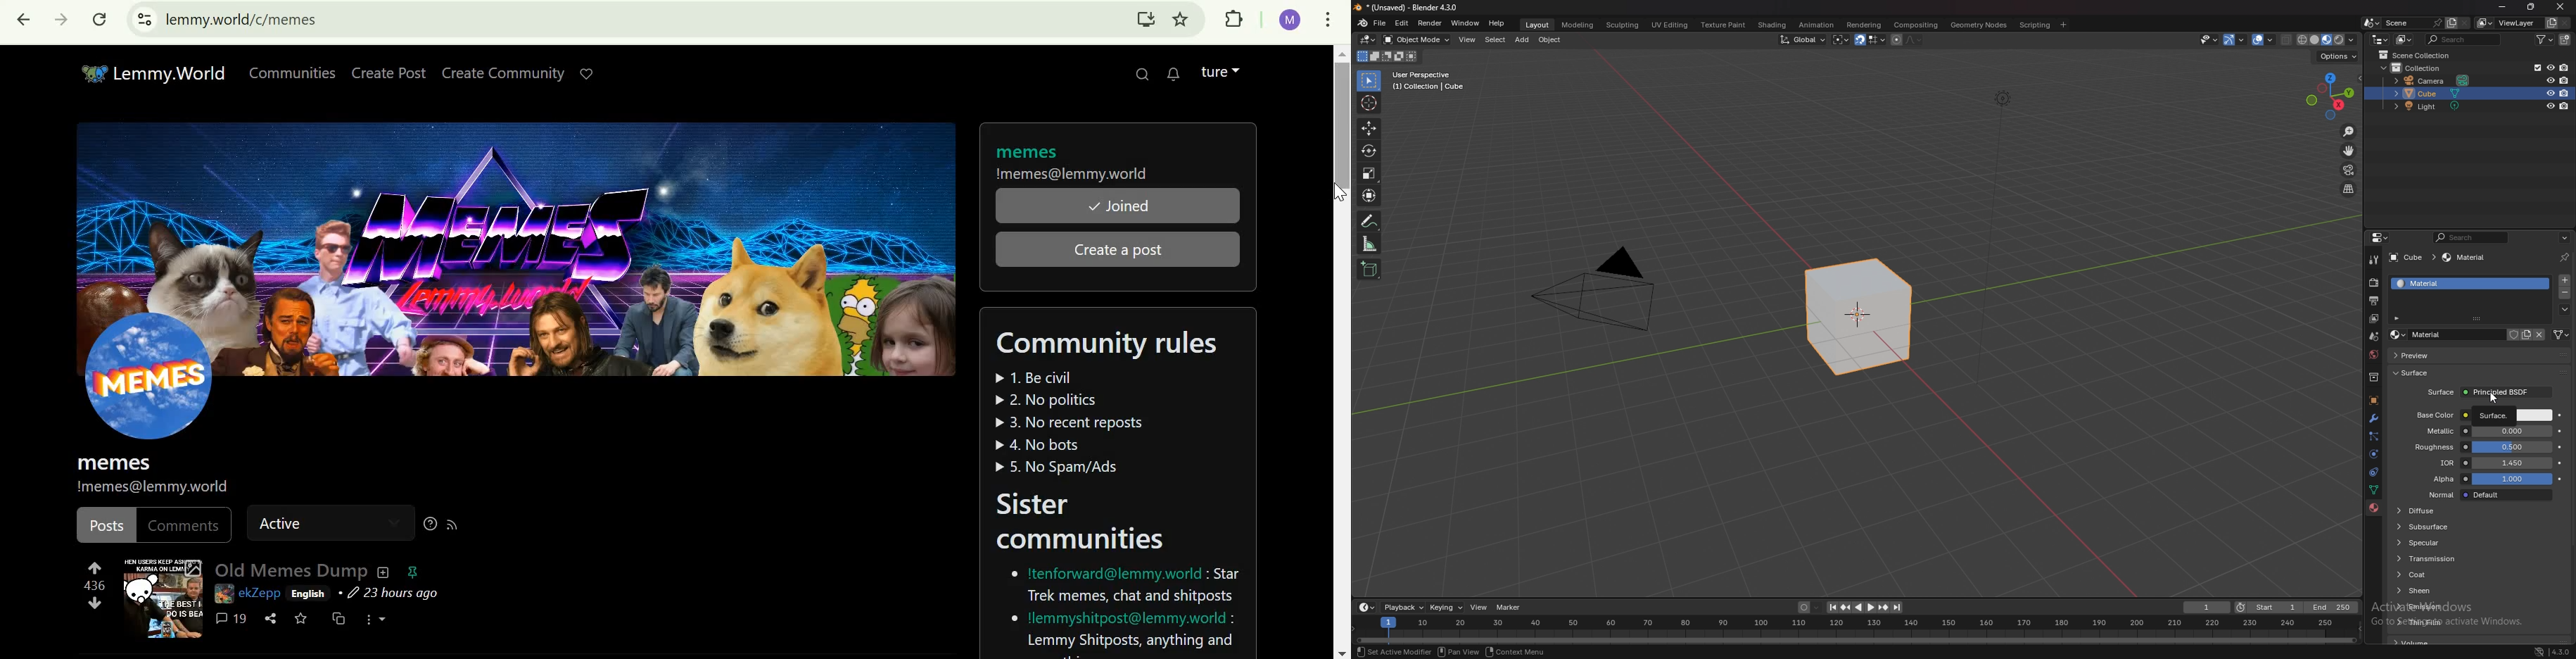  Describe the element at coordinates (166, 487) in the screenshot. I see `!memes@lemmy.world` at that location.